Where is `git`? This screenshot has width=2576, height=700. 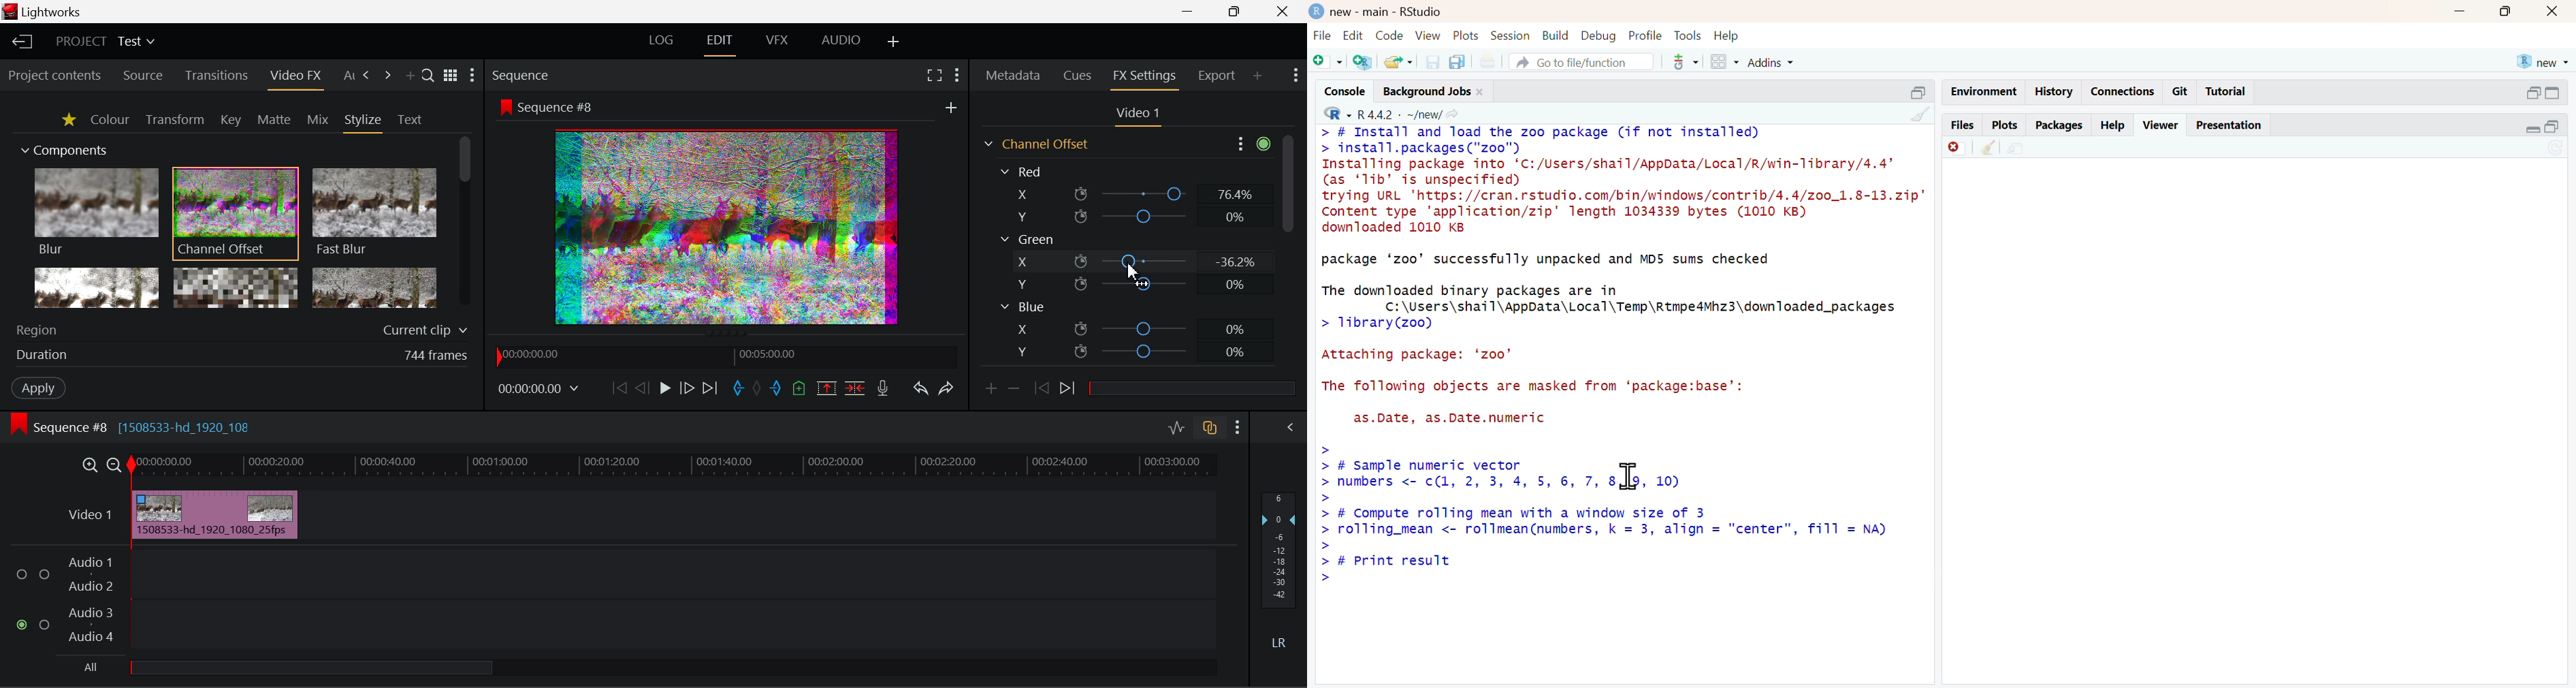
git is located at coordinates (2181, 91).